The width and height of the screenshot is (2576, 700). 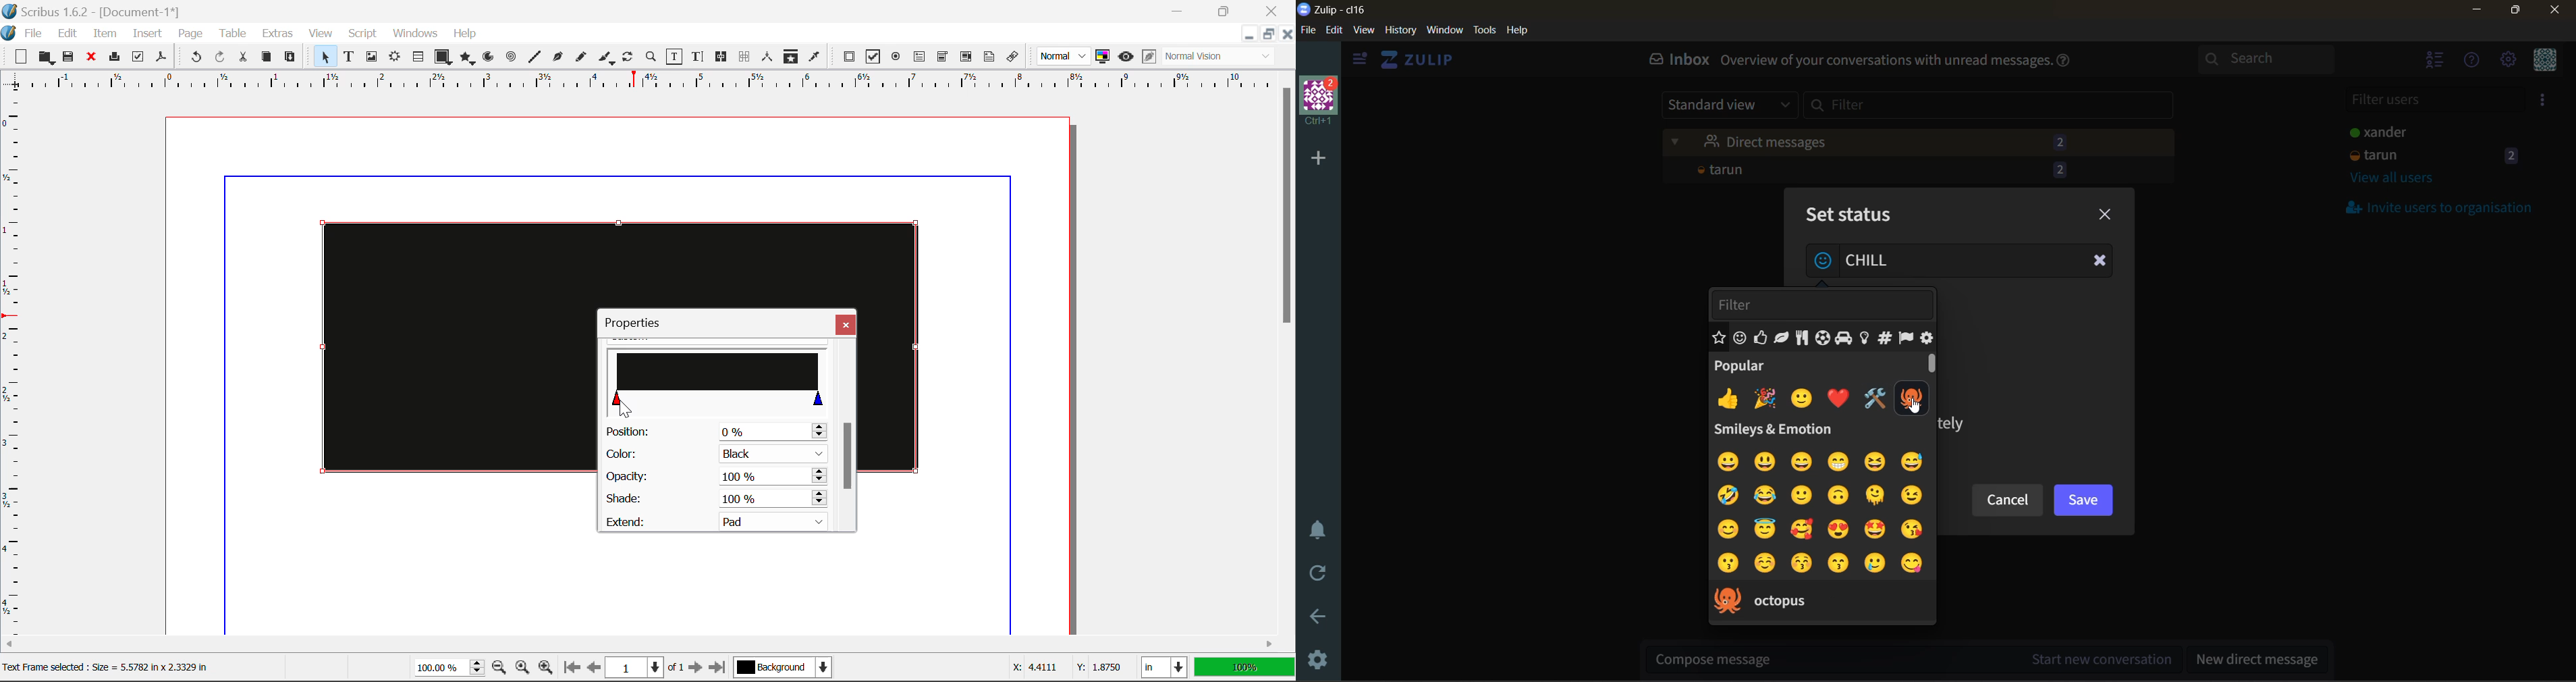 What do you see at coordinates (720, 670) in the screenshot?
I see `Last Page` at bounding box center [720, 670].